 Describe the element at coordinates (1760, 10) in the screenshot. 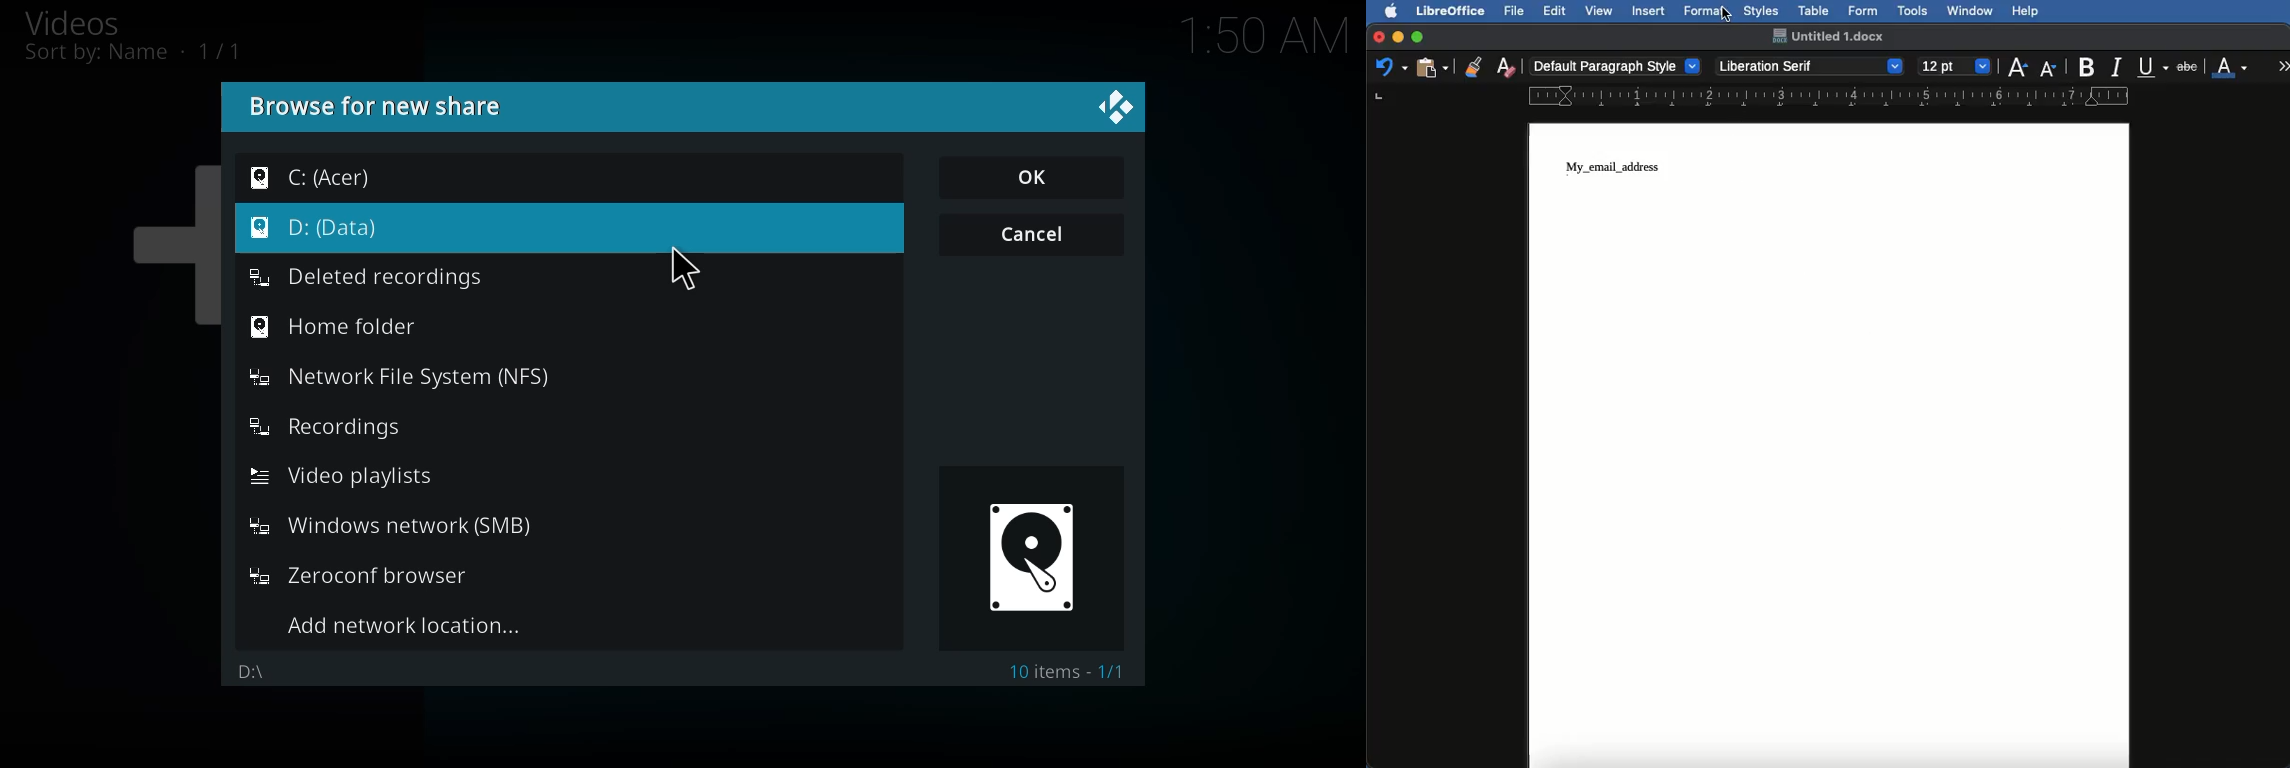

I see `Styles` at that location.